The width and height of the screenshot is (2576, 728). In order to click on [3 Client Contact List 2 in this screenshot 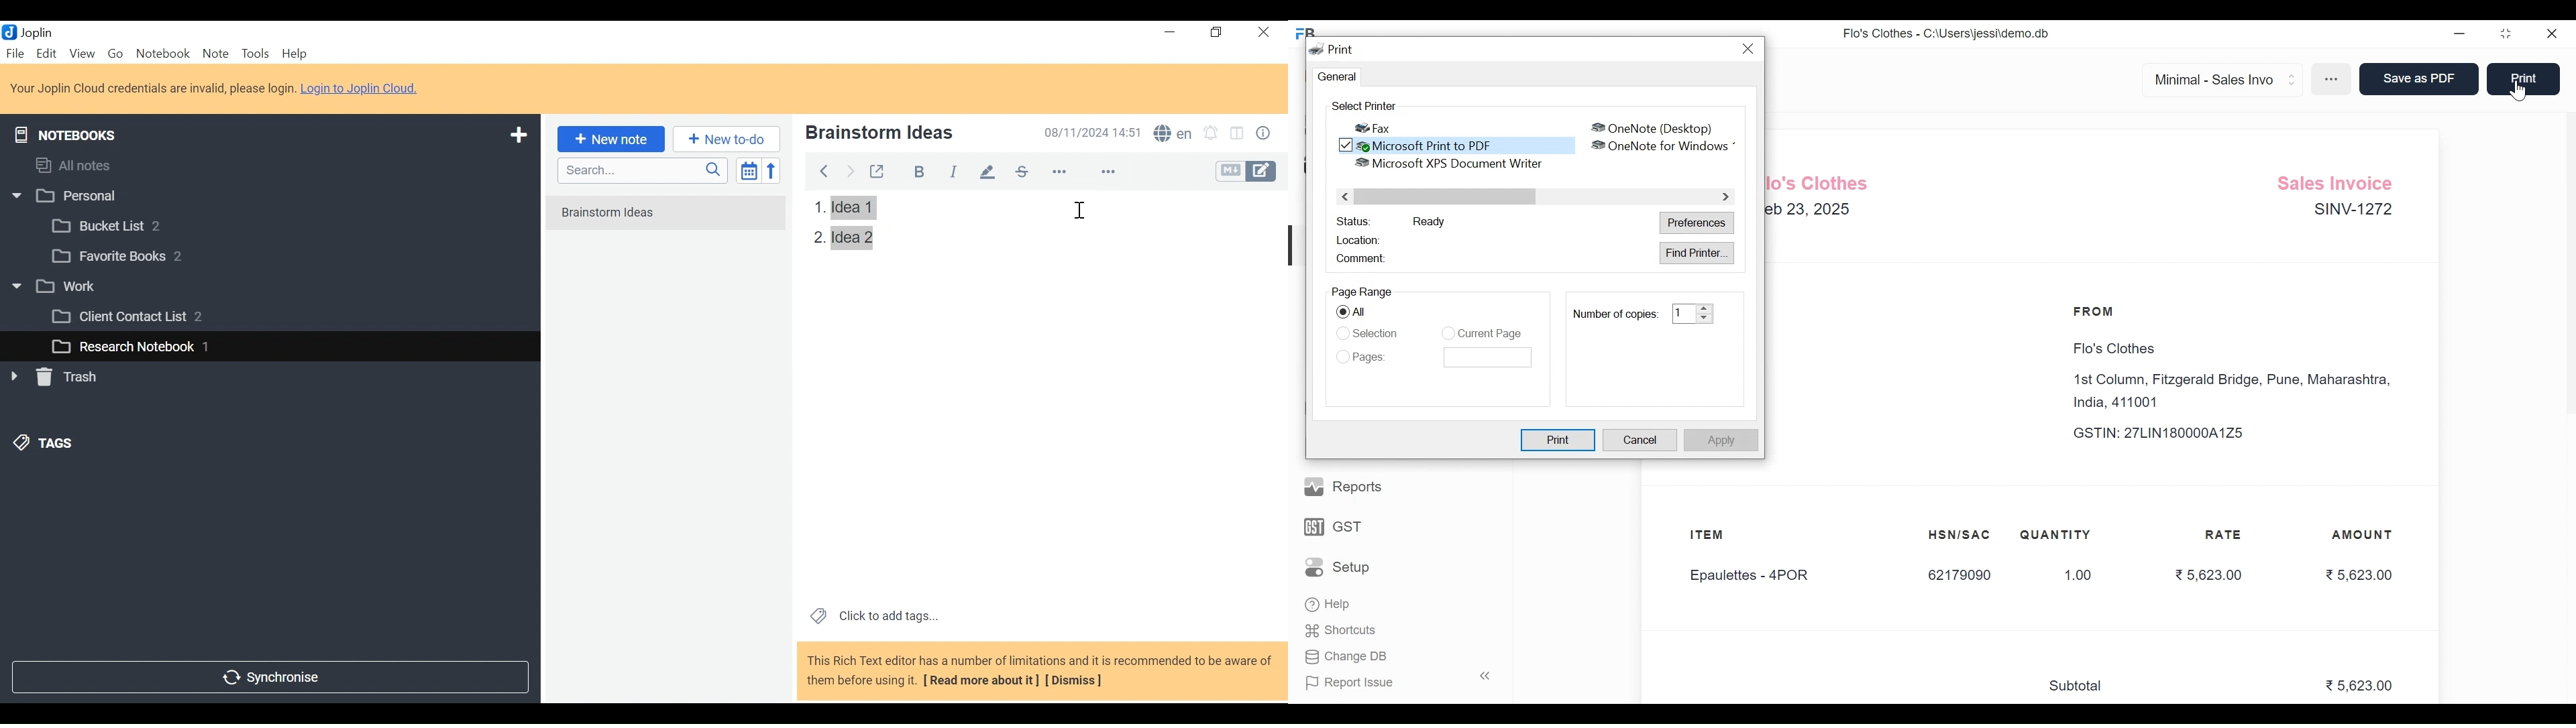, I will do `click(147, 320)`.